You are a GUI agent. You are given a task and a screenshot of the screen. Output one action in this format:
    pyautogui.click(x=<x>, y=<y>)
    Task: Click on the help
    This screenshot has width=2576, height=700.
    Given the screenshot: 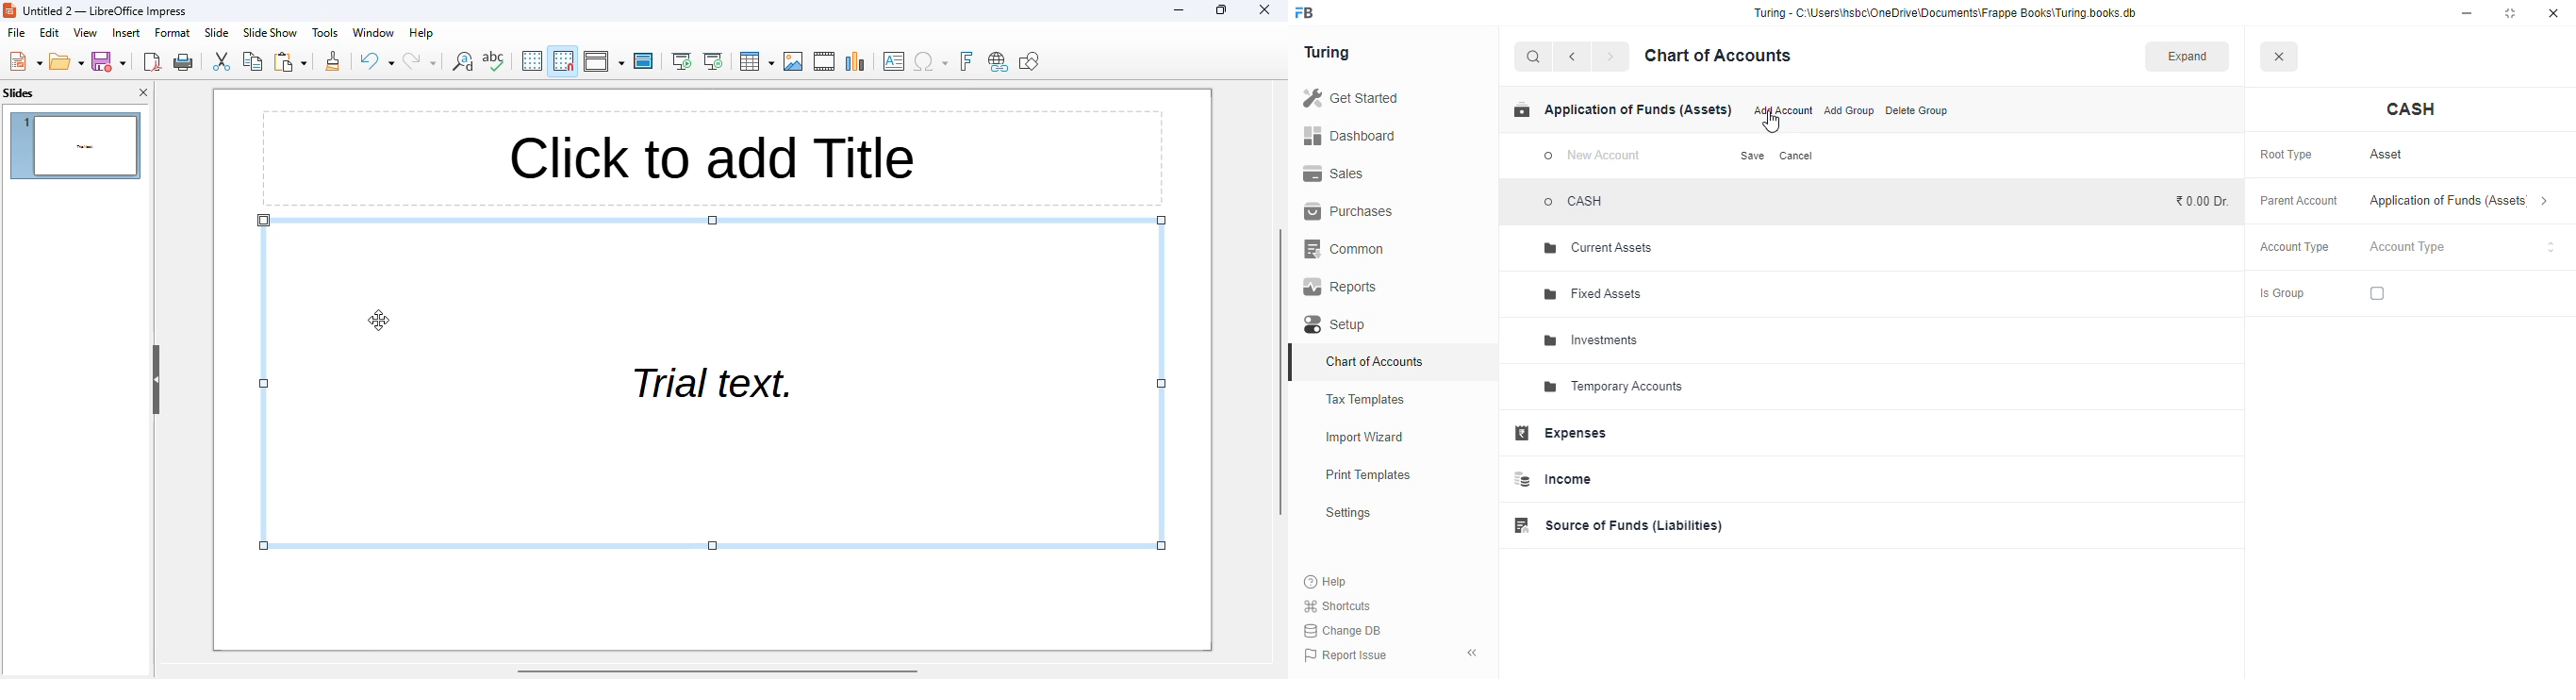 What is the action you would take?
    pyautogui.click(x=1326, y=581)
    